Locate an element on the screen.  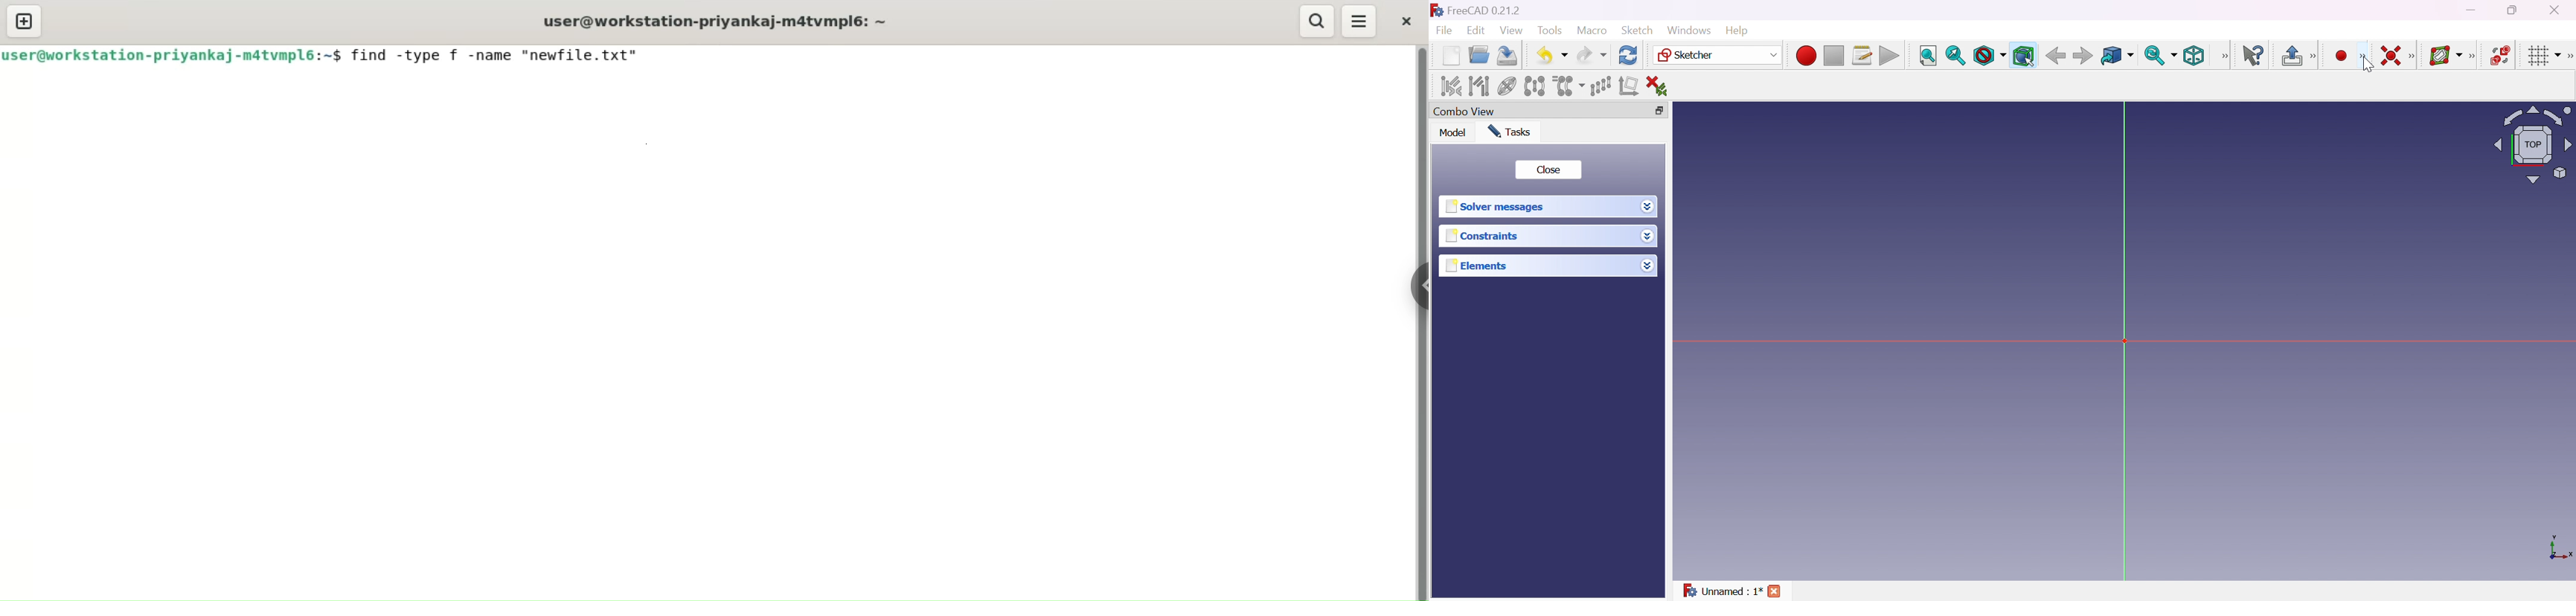
Show/hide internal geometry is located at coordinates (1508, 88).